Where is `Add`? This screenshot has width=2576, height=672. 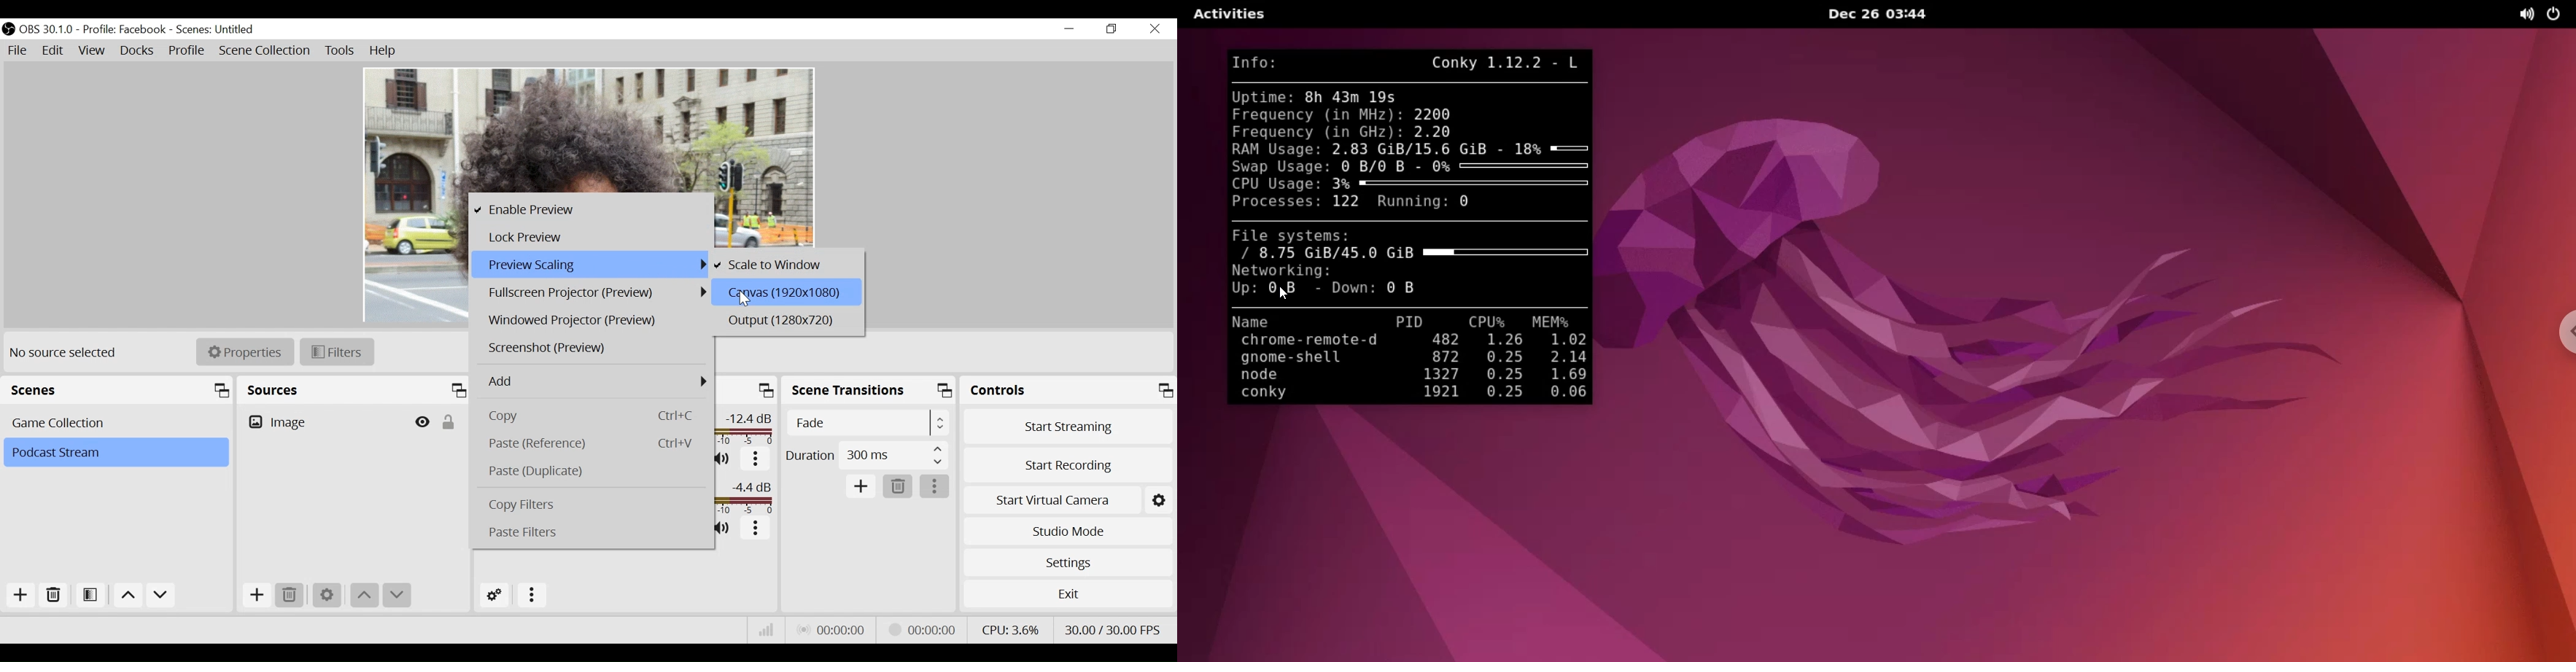 Add is located at coordinates (257, 596).